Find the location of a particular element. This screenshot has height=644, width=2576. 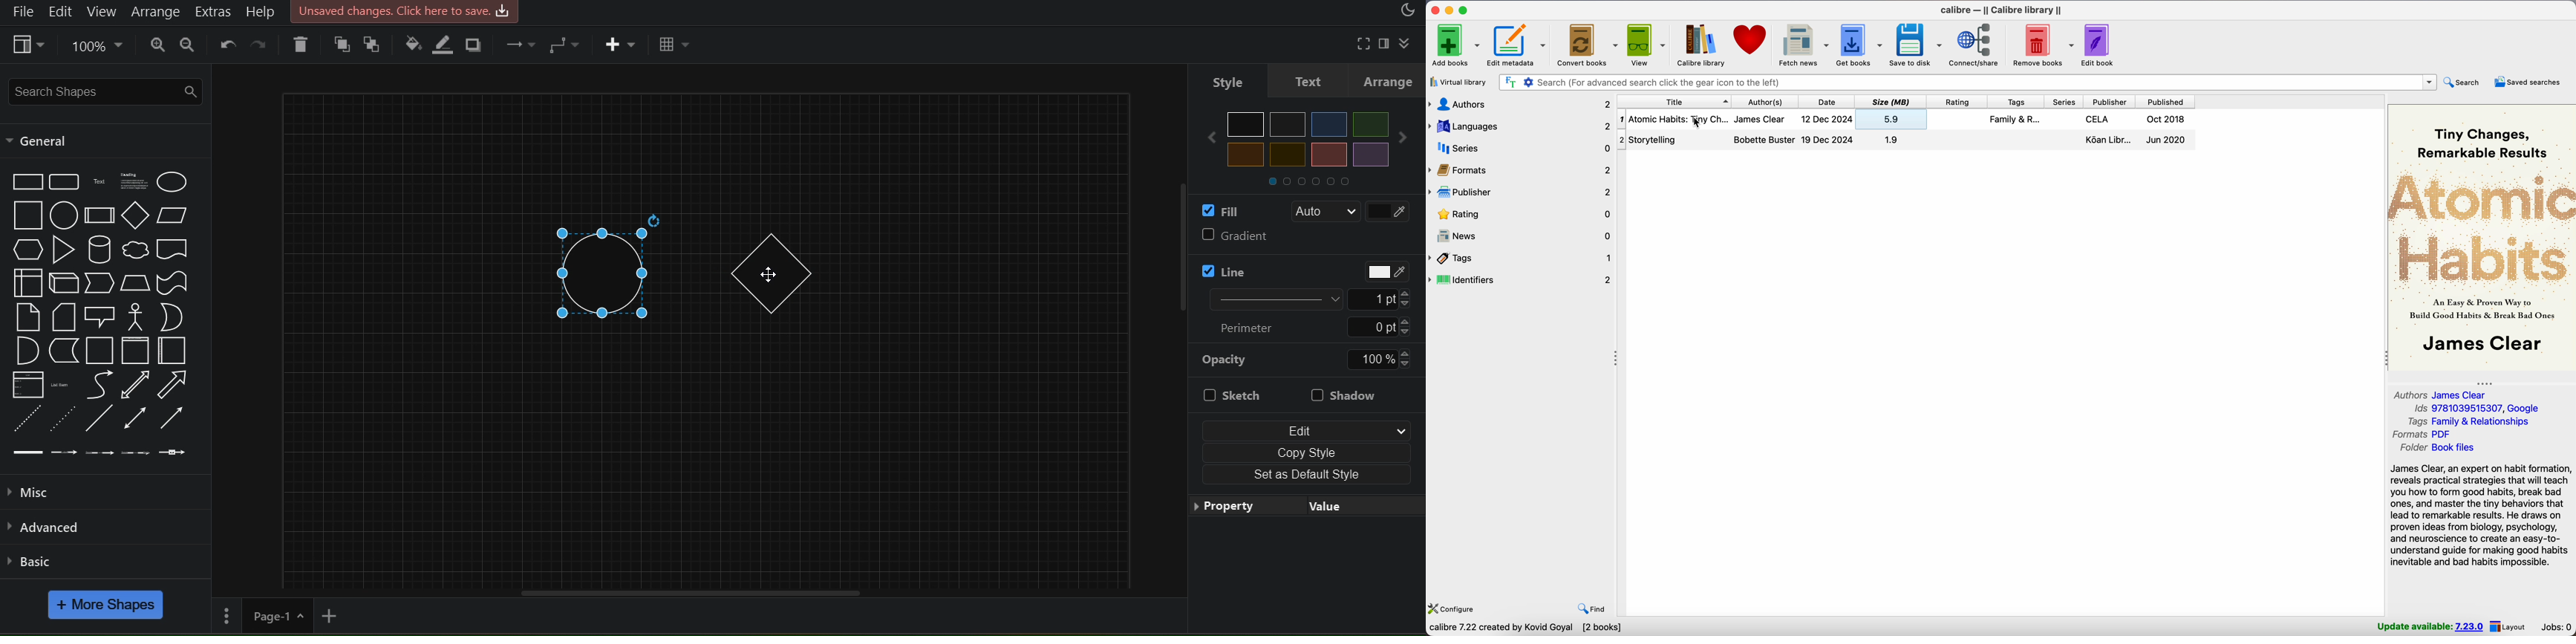

Callout is located at coordinates (100, 317).